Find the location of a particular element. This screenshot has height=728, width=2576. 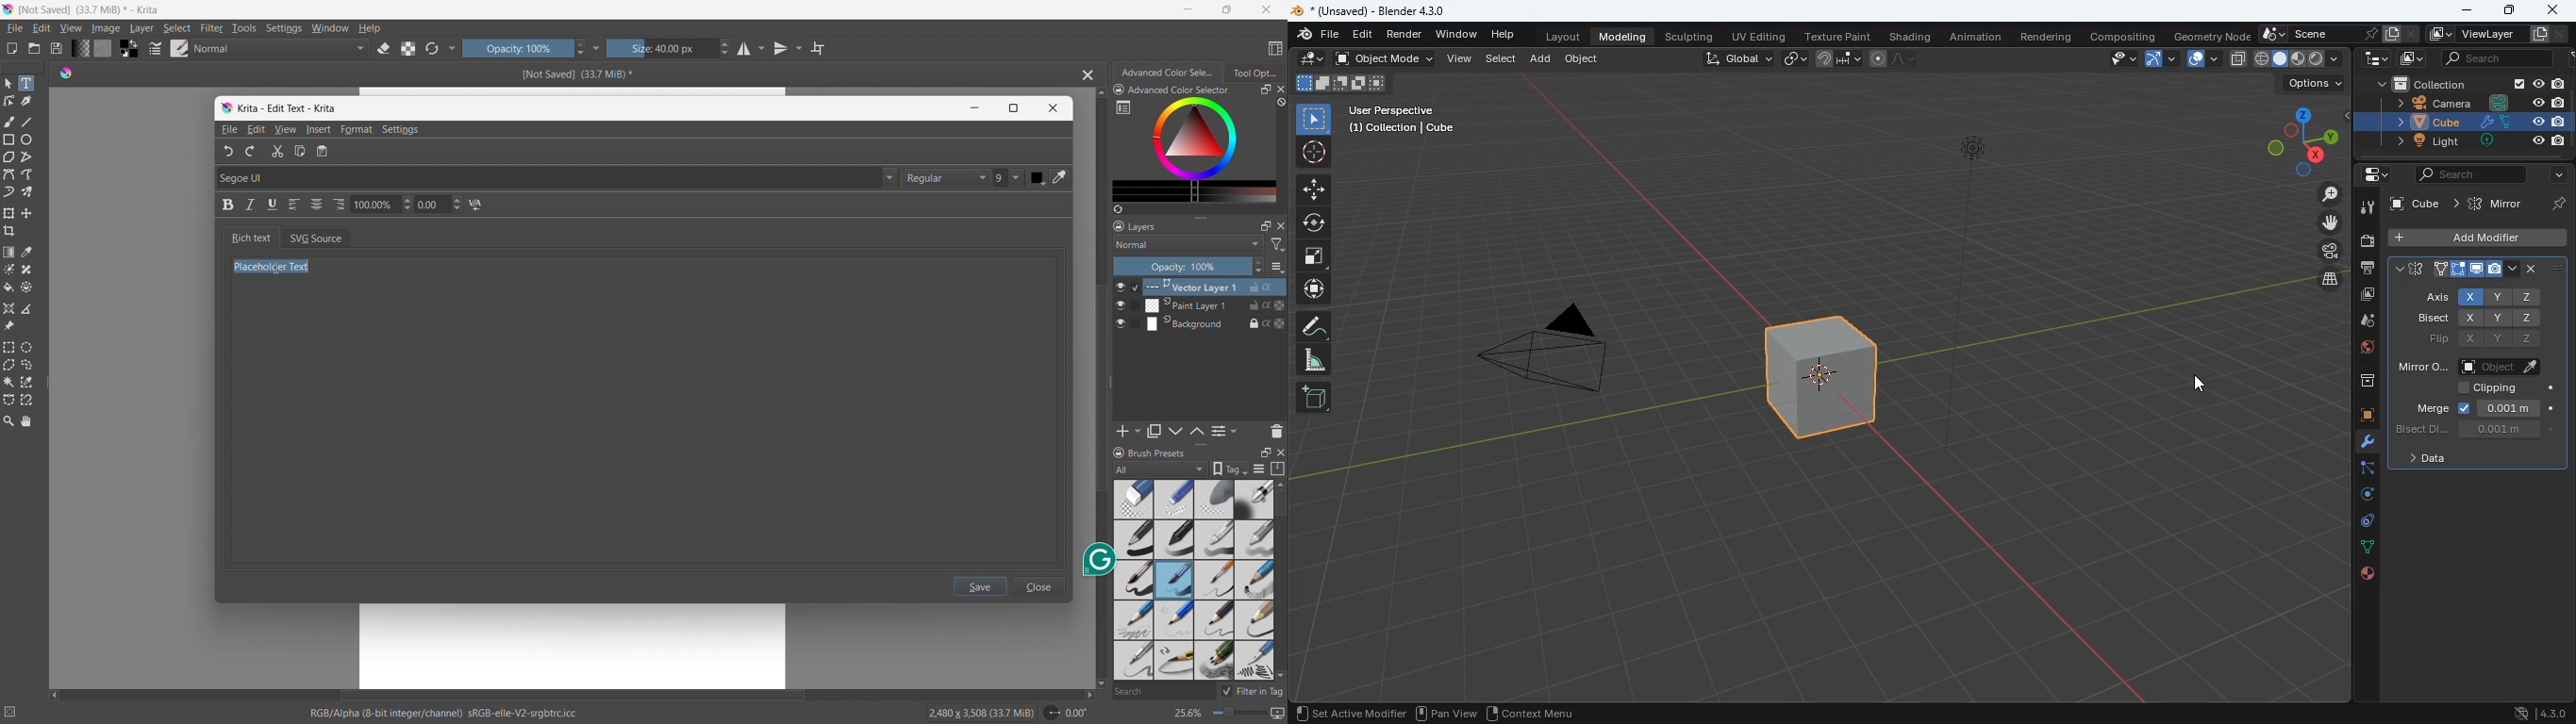

Bold pen is located at coordinates (1254, 499).